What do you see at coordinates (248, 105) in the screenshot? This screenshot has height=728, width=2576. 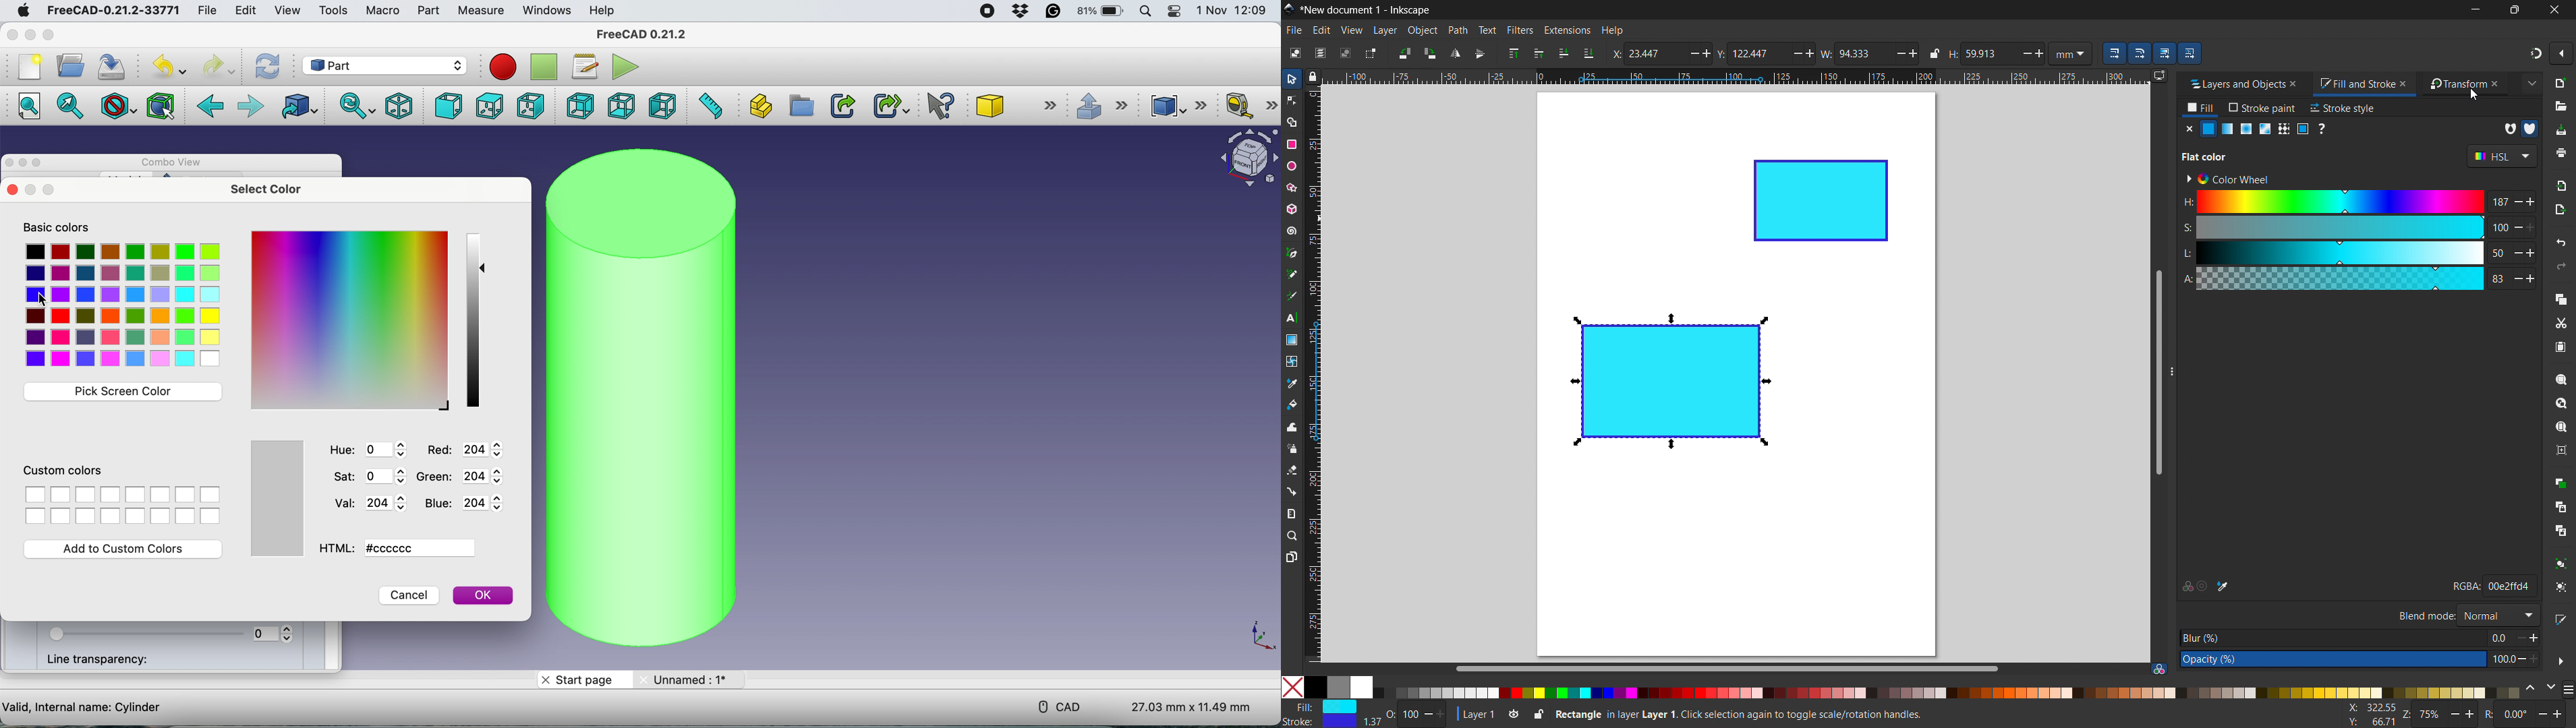 I see `forward` at bounding box center [248, 105].